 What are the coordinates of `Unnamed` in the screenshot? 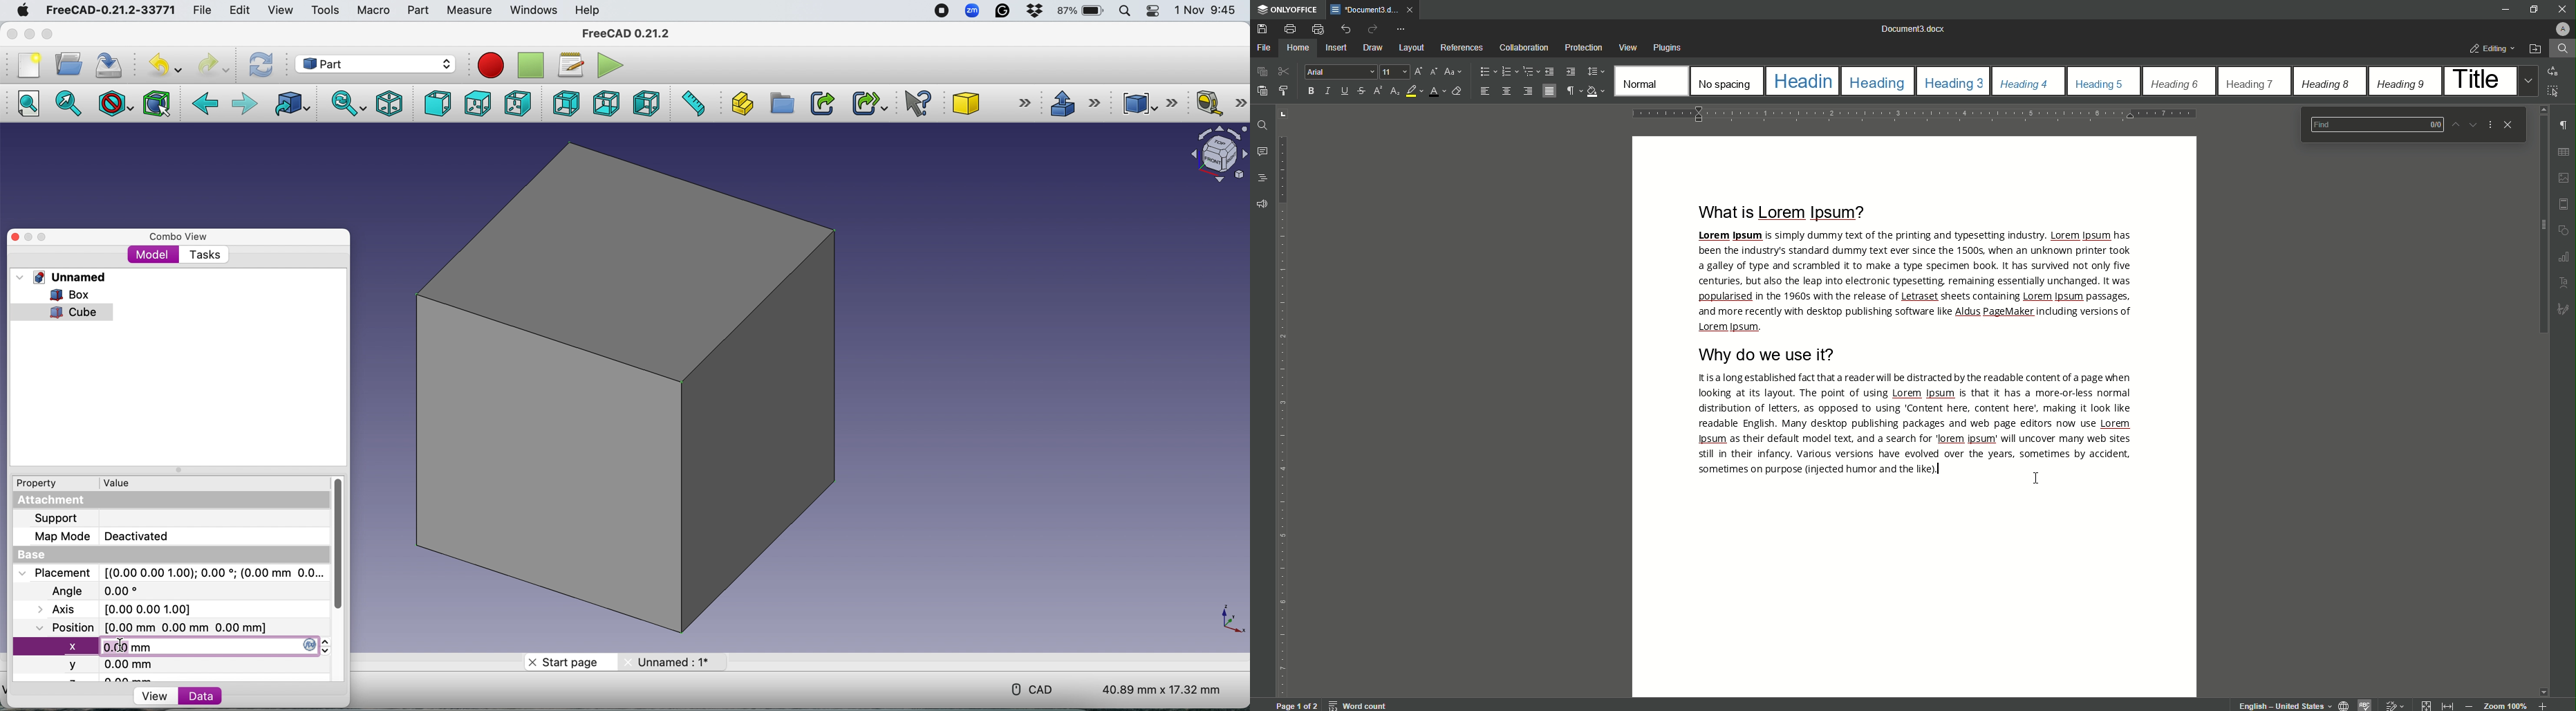 It's located at (672, 661).